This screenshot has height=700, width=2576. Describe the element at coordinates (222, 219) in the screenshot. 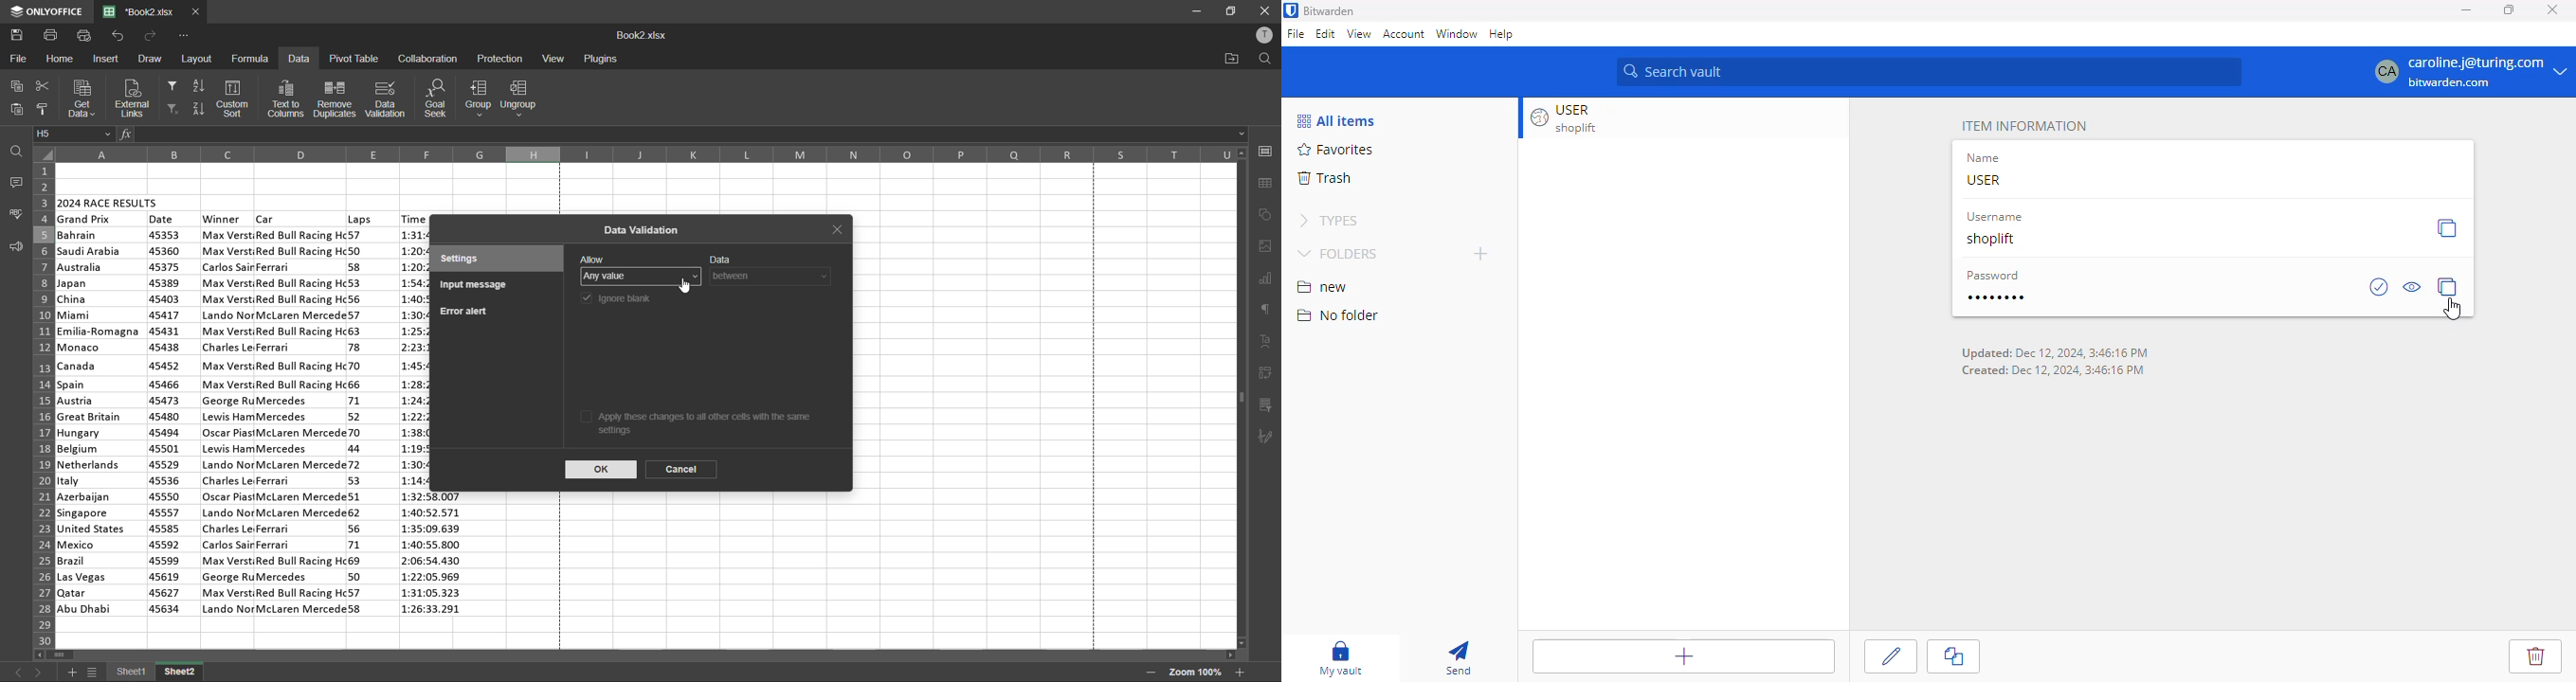

I see `winner` at that location.